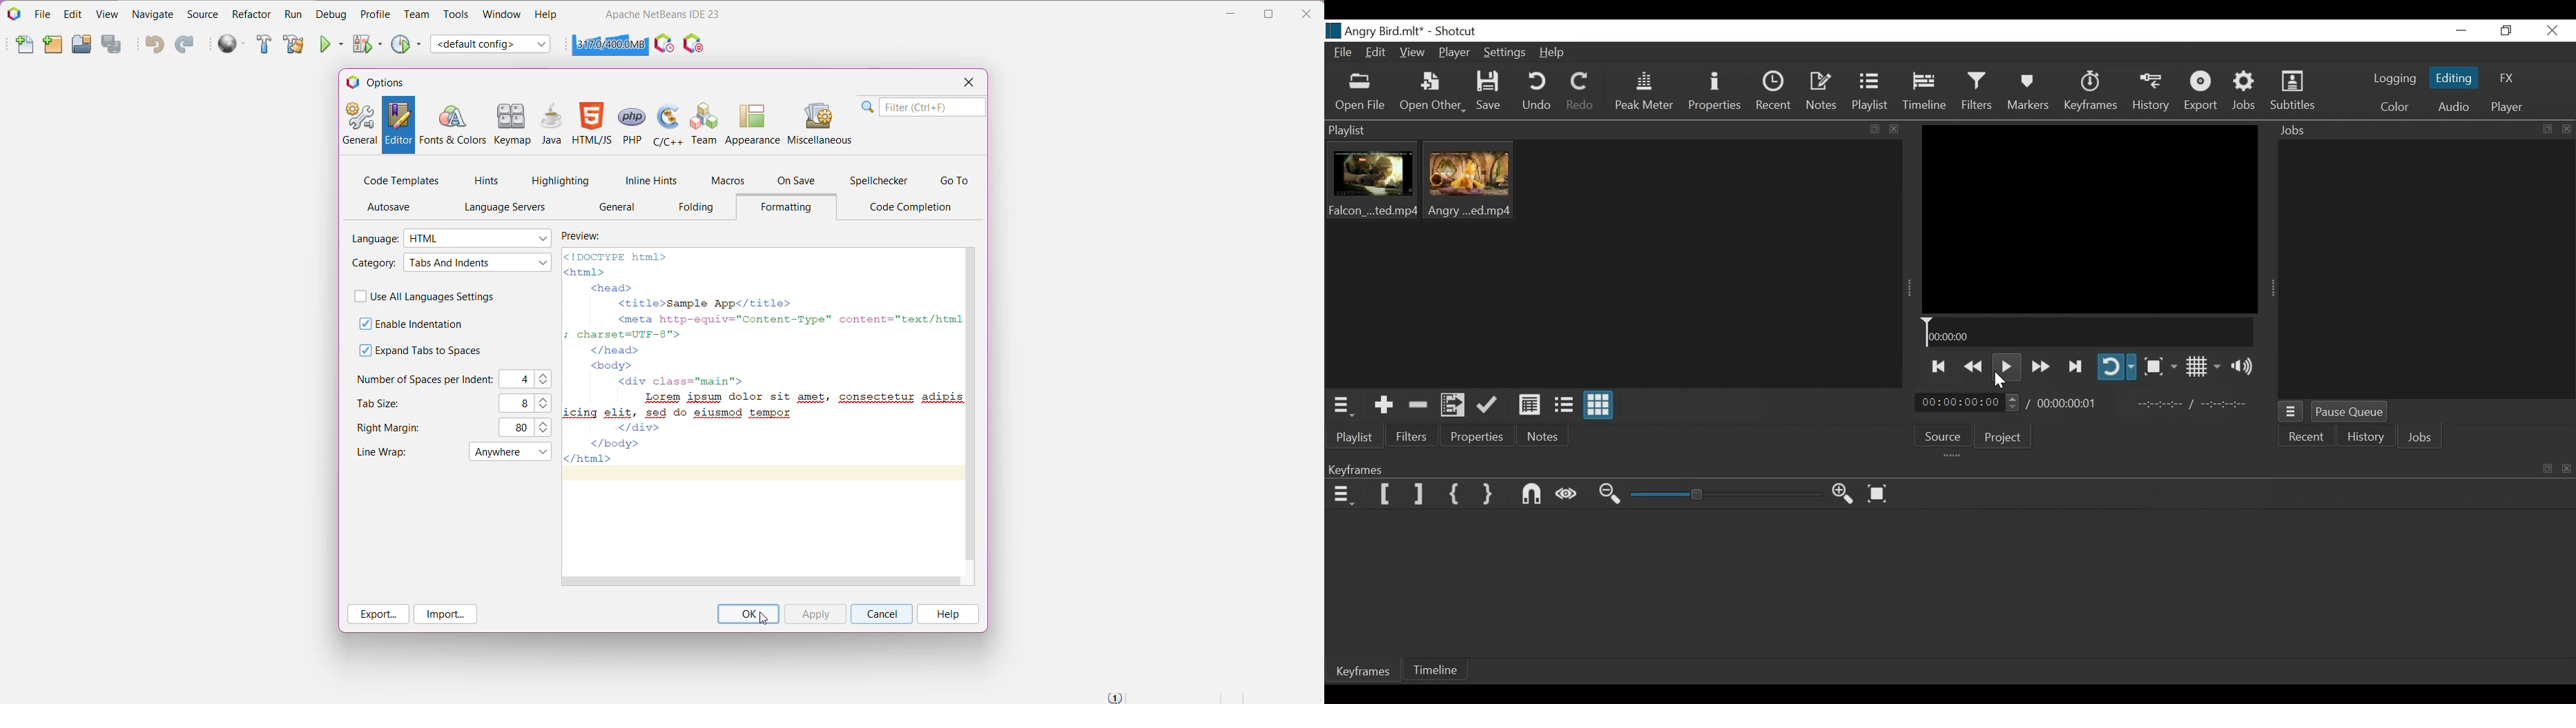 This screenshot has width=2576, height=728. What do you see at coordinates (1979, 92) in the screenshot?
I see `Filters` at bounding box center [1979, 92].